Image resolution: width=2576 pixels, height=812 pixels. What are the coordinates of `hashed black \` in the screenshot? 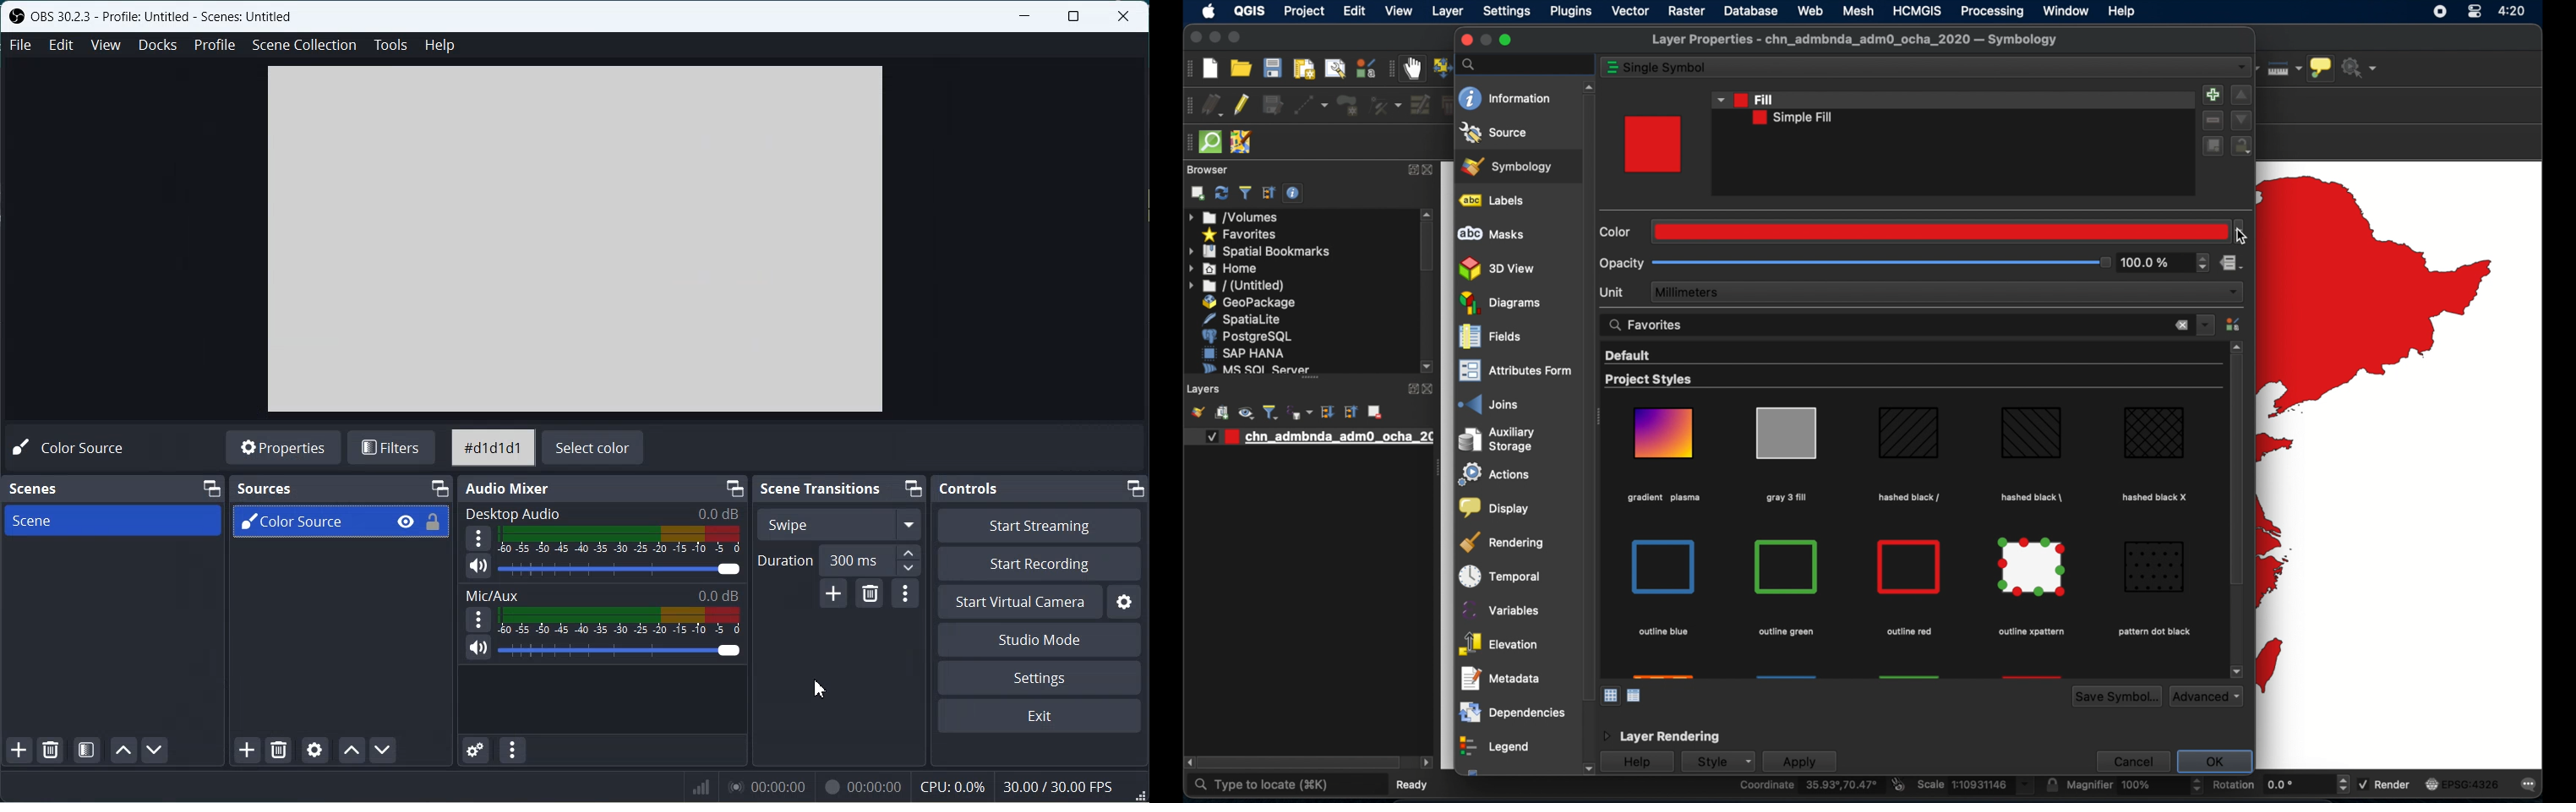 It's located at (2033, 495).